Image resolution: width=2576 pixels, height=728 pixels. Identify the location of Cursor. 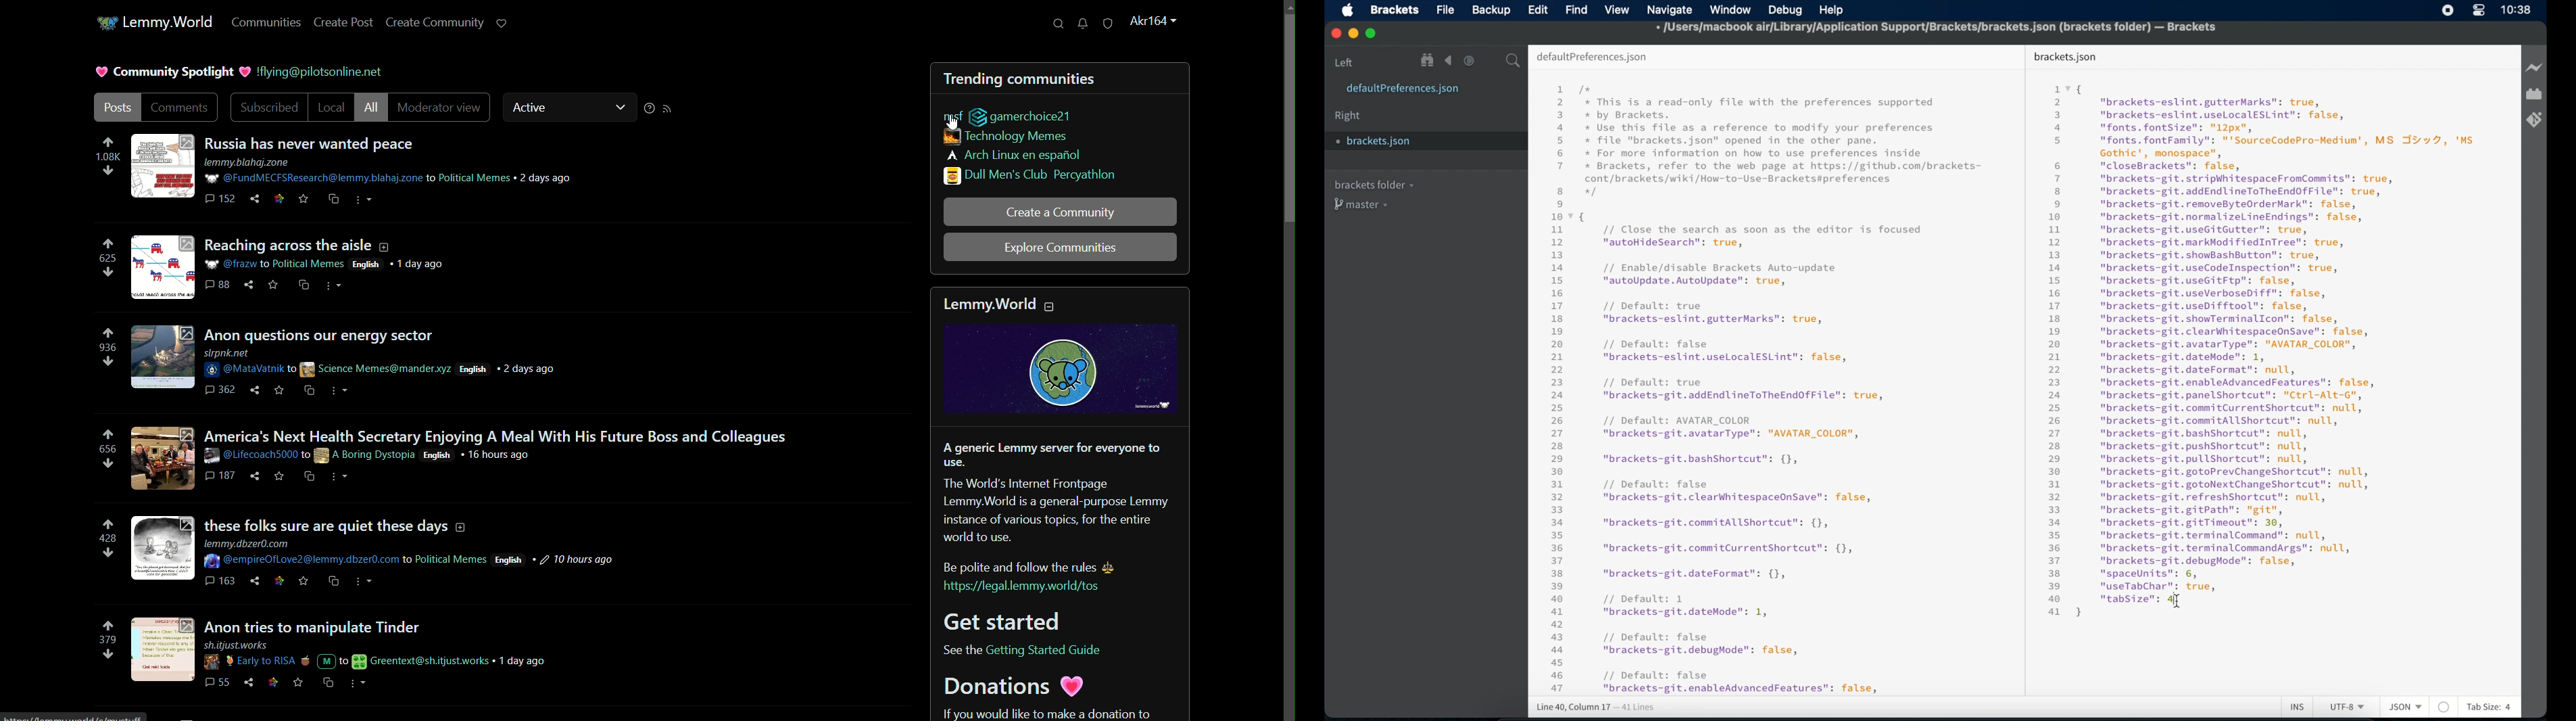
(2180, 600).